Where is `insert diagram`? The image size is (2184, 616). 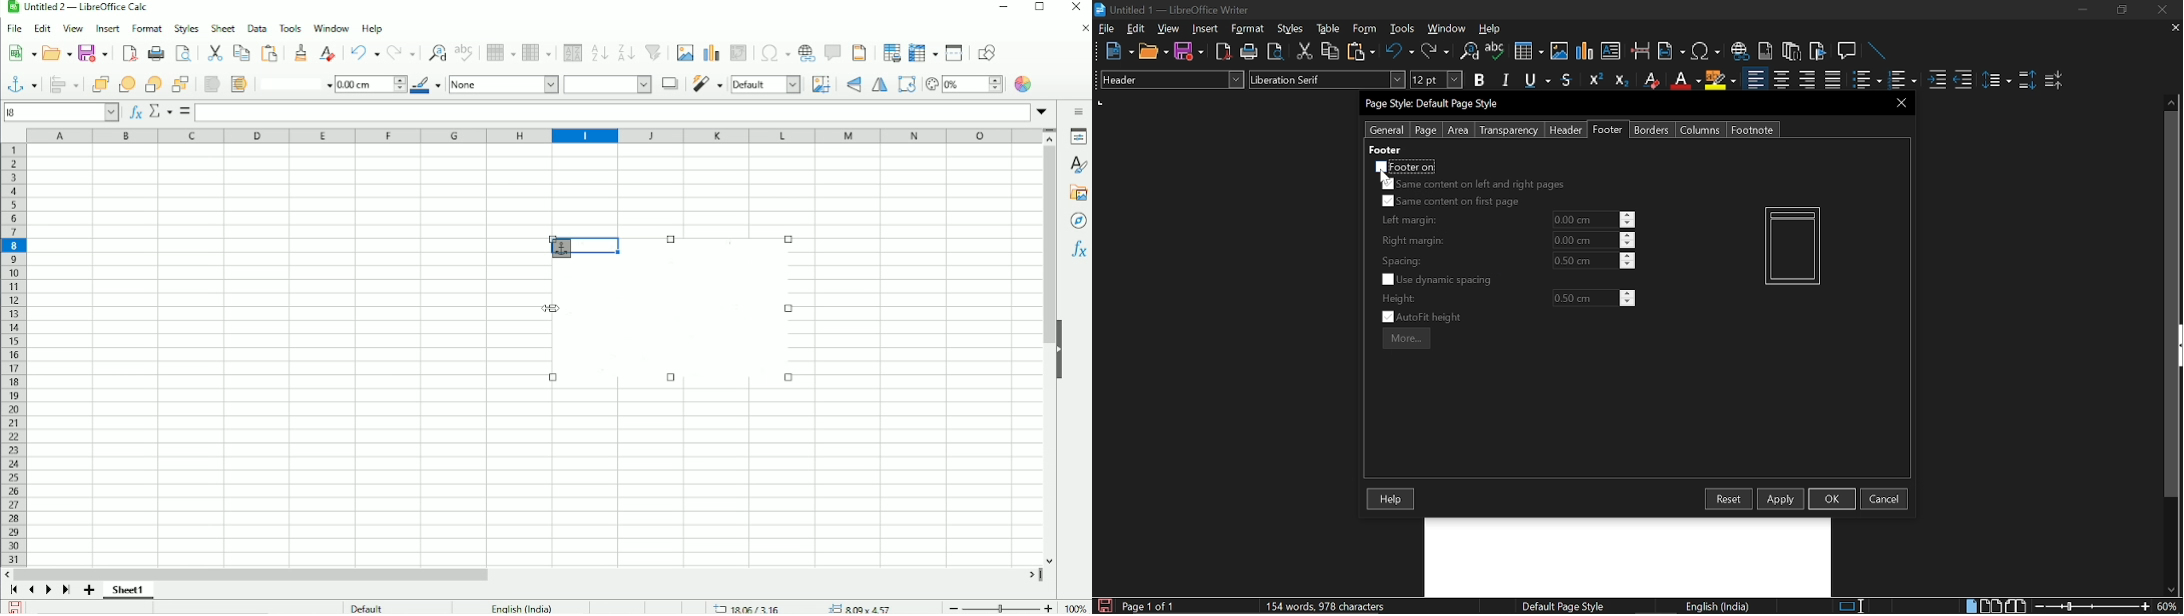 insert diagram is located at coordinates (1585, 51).